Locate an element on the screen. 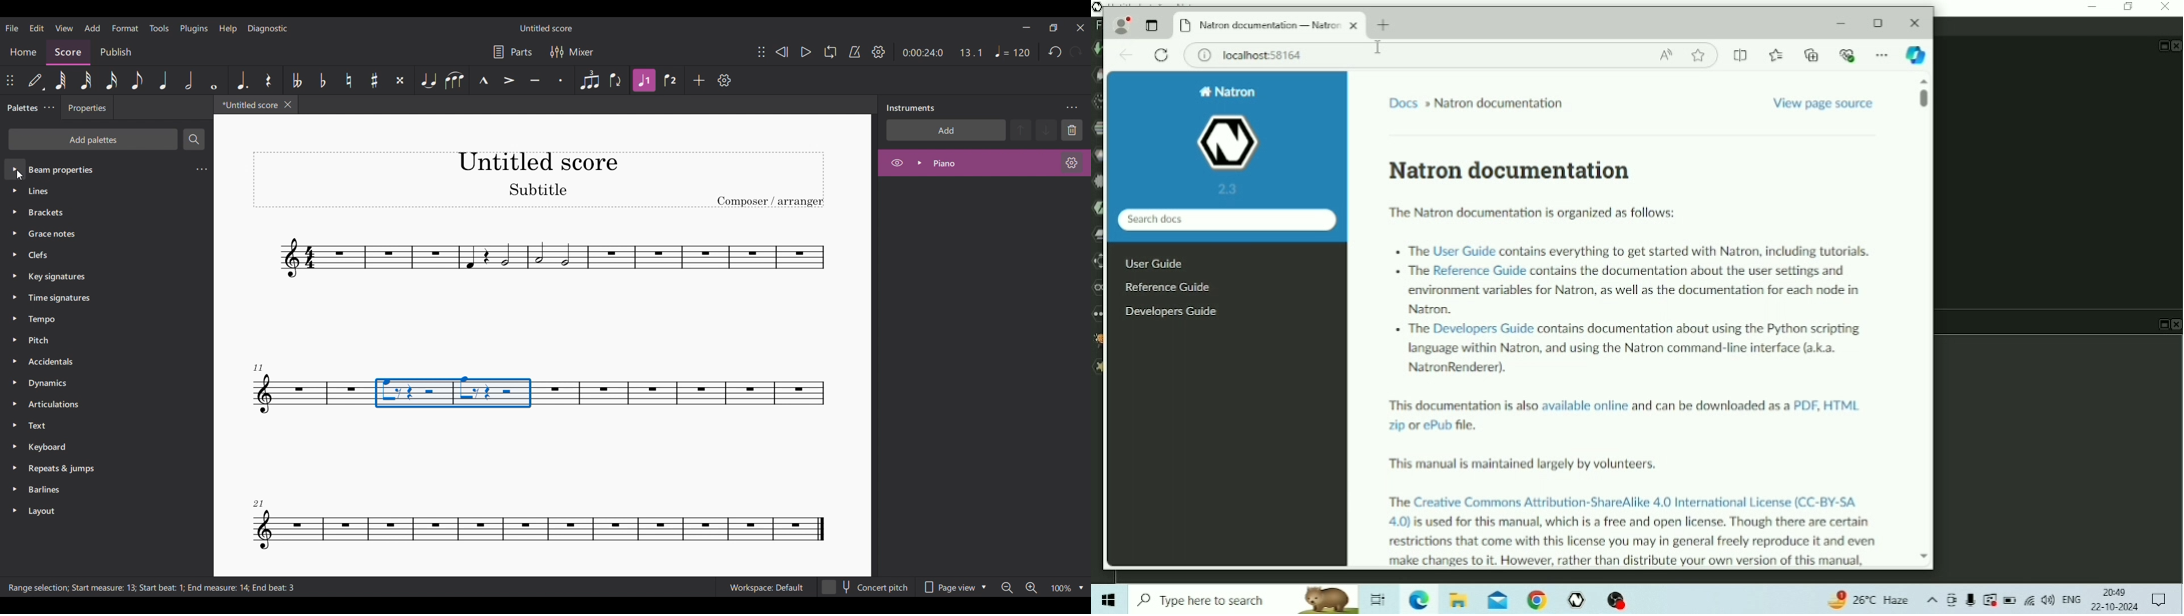  Time signatures is located at coordinates (102, 298).